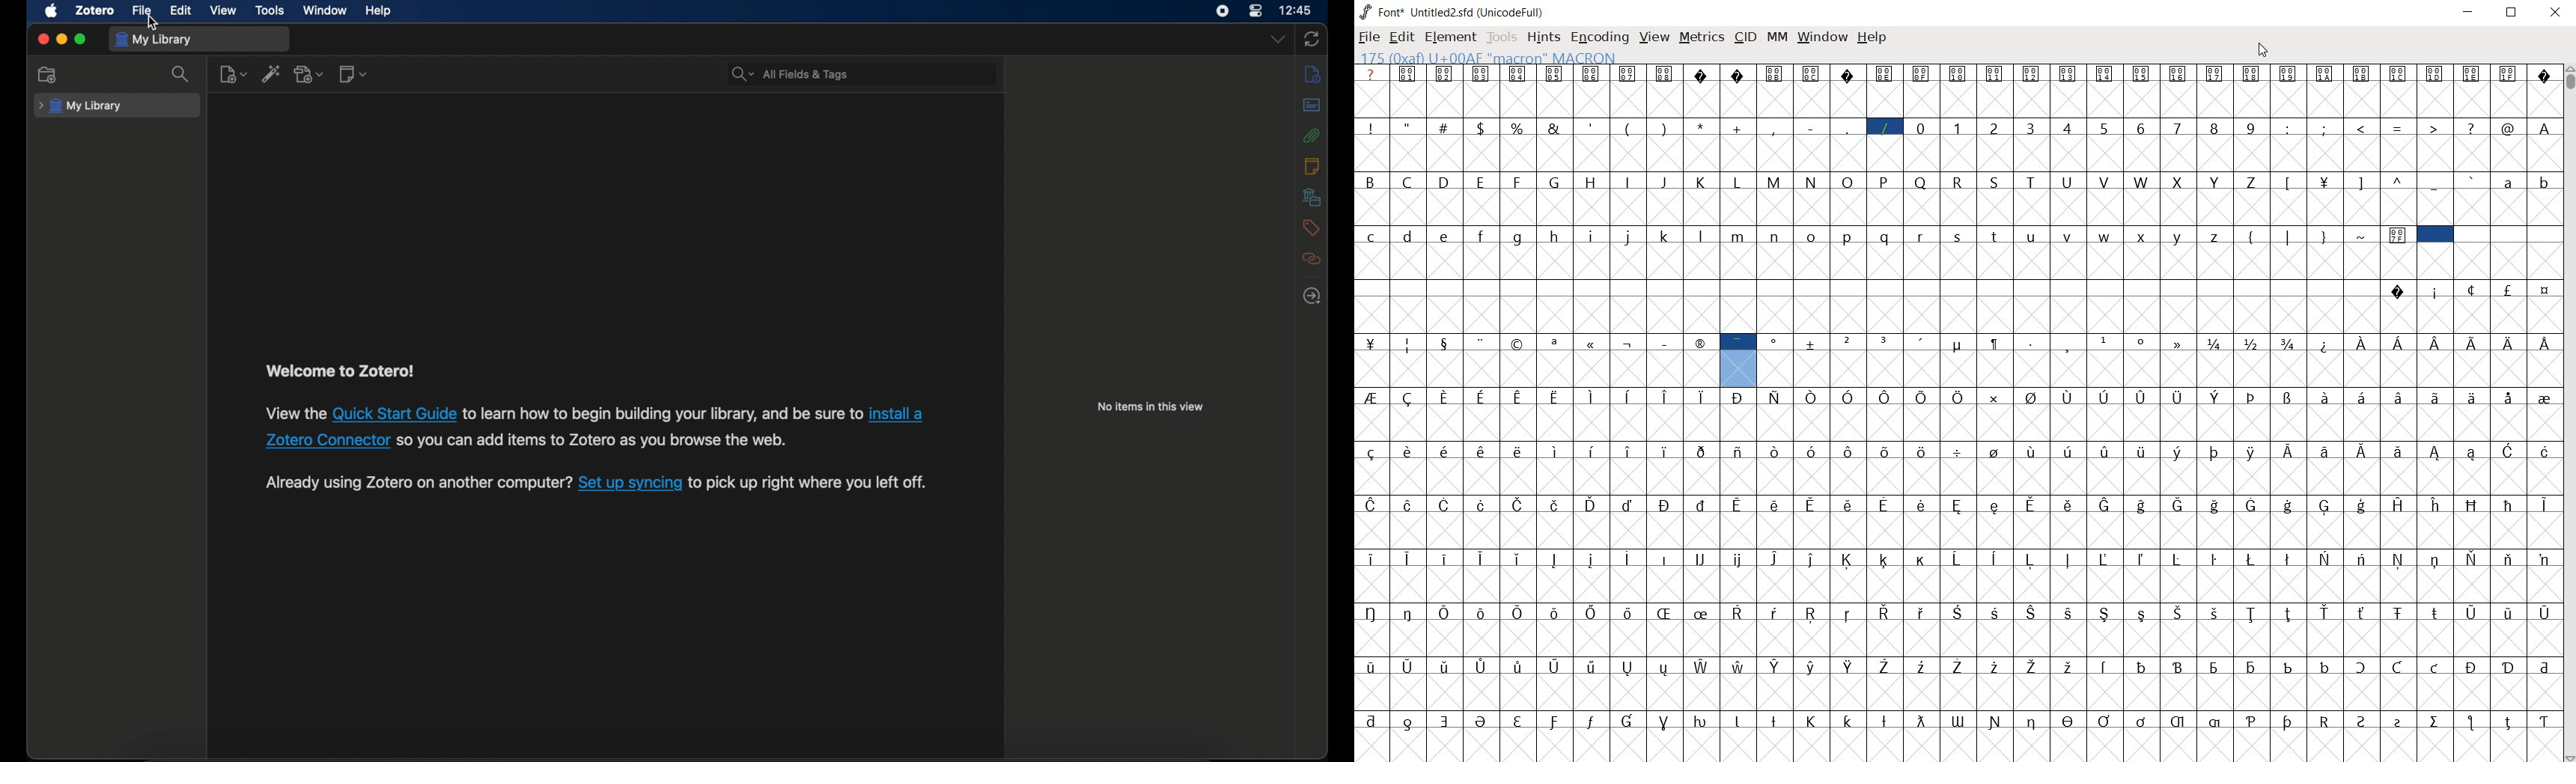  I want to click on attachments, so click(1313, 135).